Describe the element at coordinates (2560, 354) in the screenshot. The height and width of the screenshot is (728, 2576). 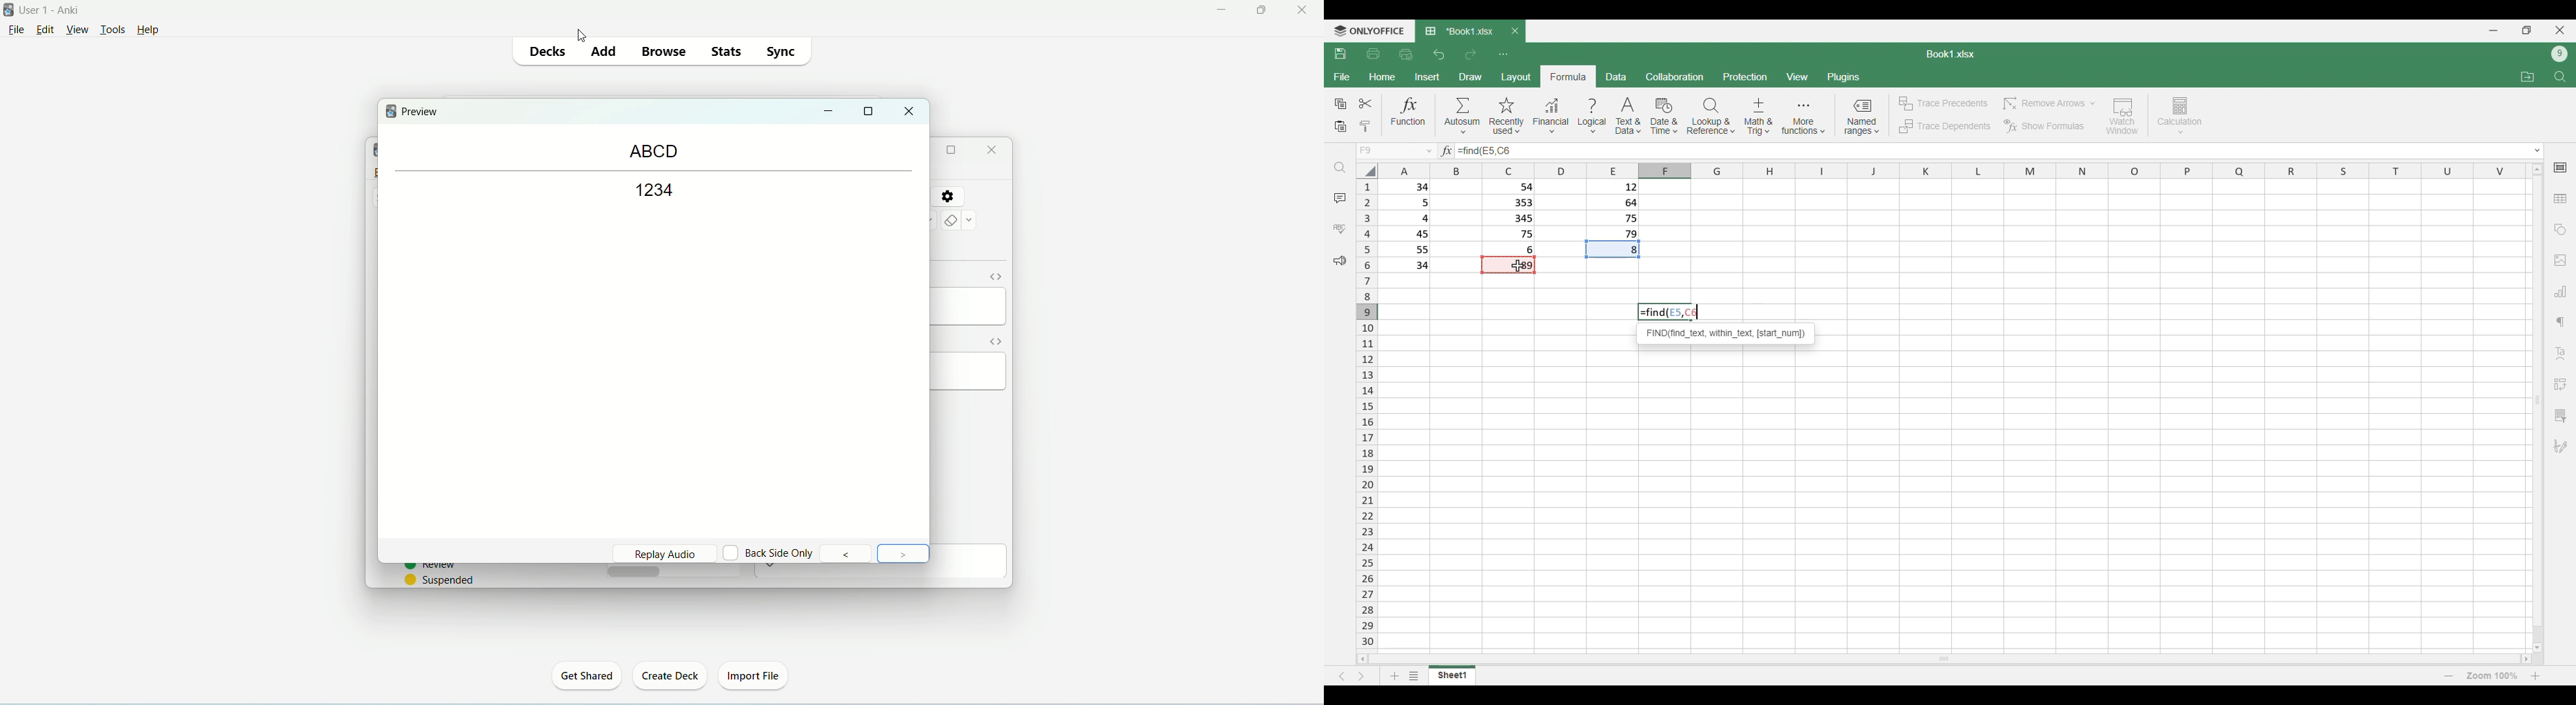
I see `Text art` at that location.